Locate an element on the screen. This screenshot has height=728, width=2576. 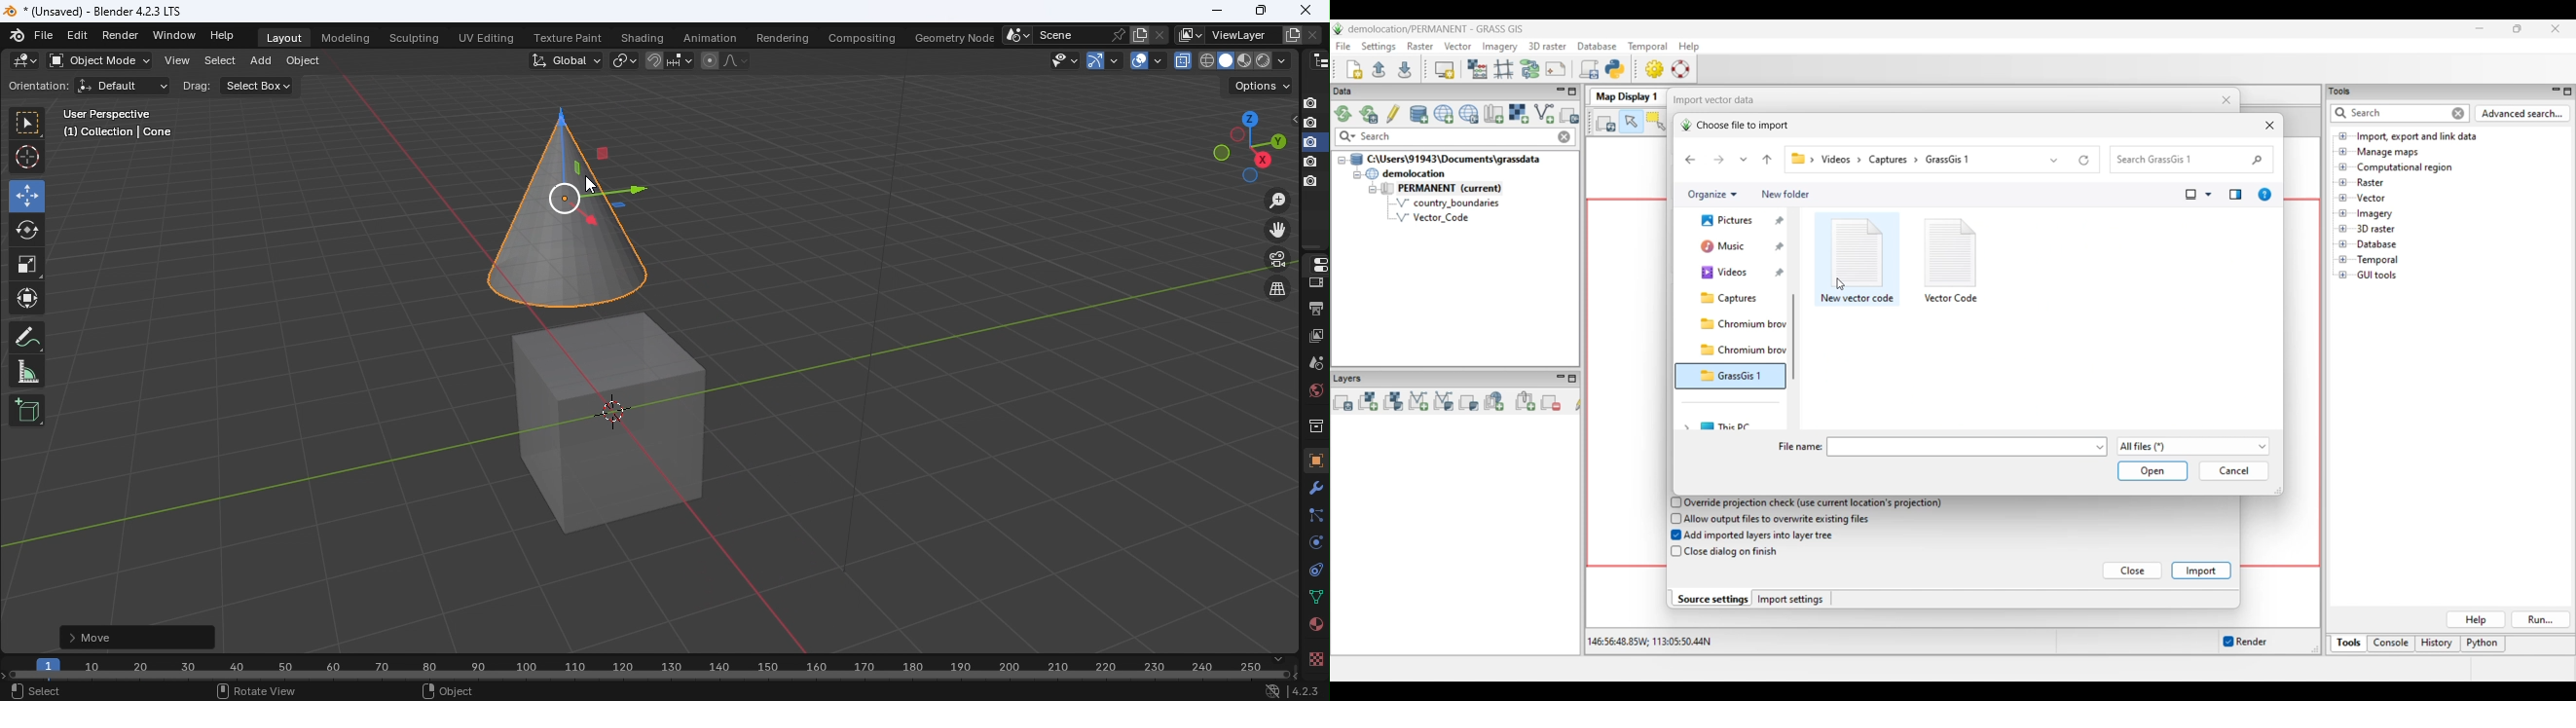
Measurement is located at coordinates (27, 373).